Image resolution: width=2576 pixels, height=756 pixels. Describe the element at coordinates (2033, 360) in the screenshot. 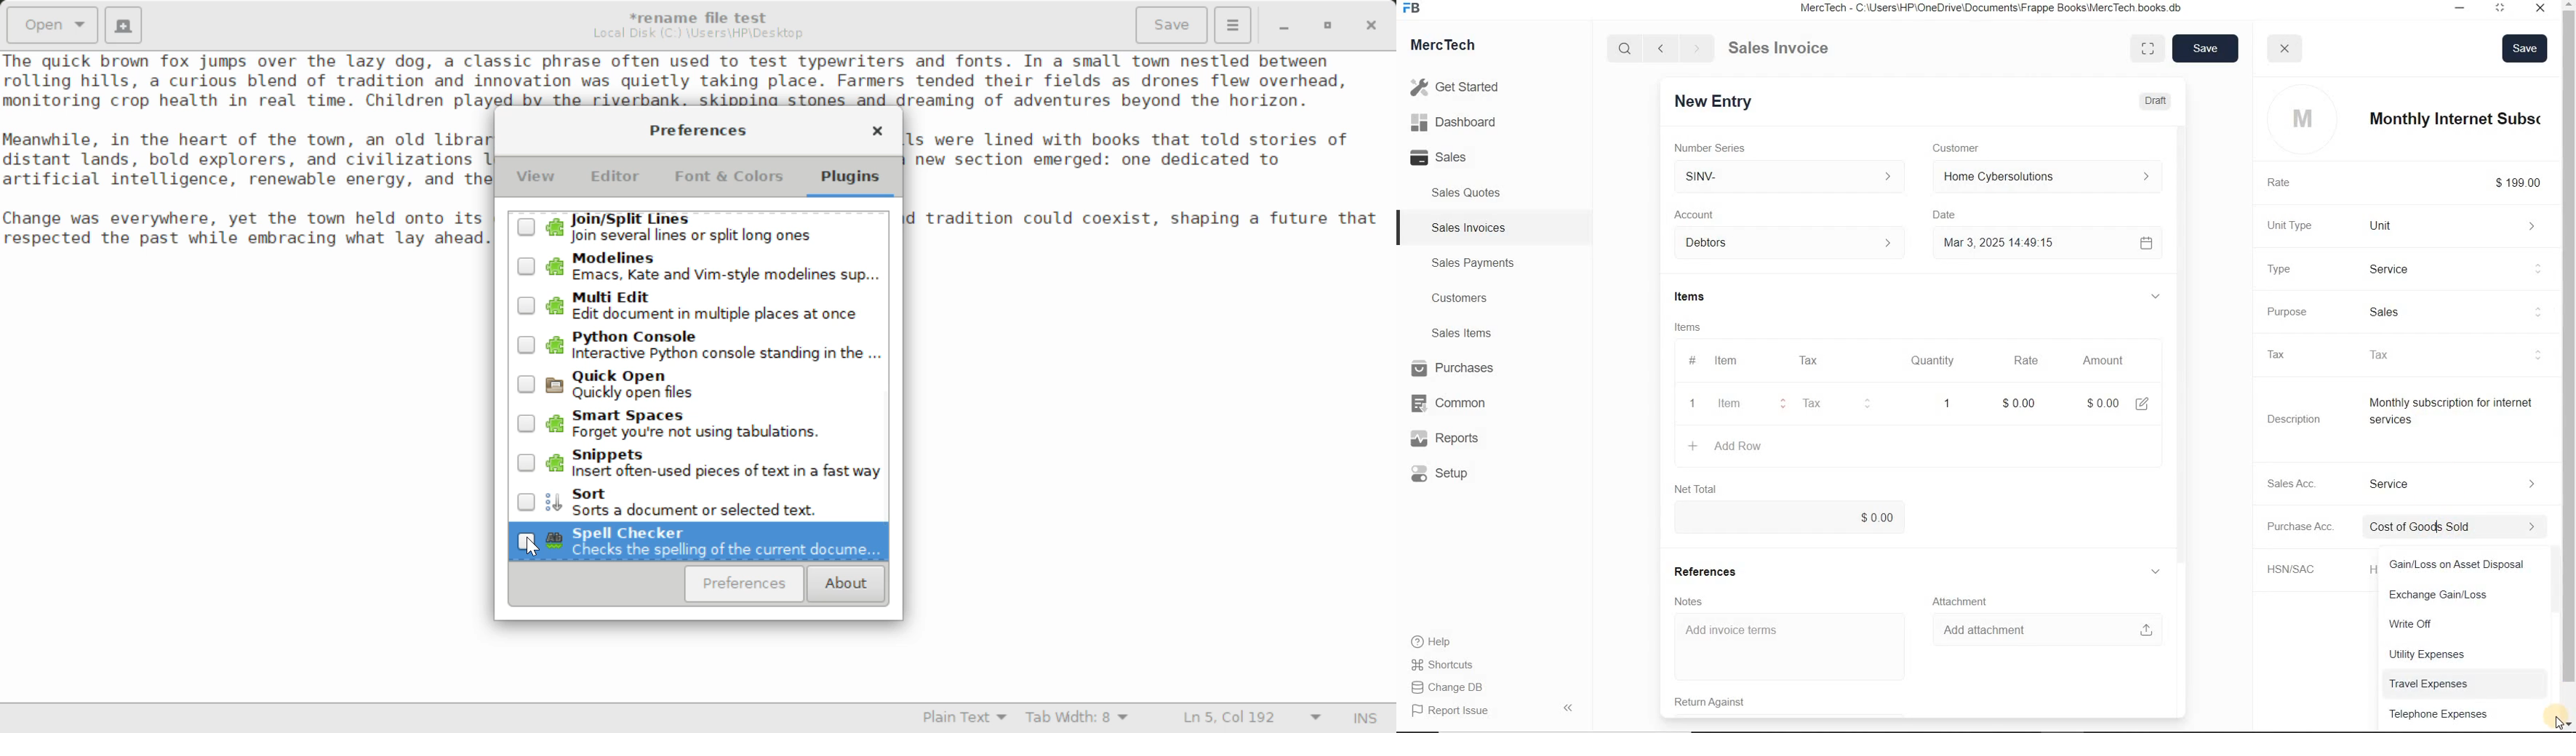

I see `Rate` at that location.